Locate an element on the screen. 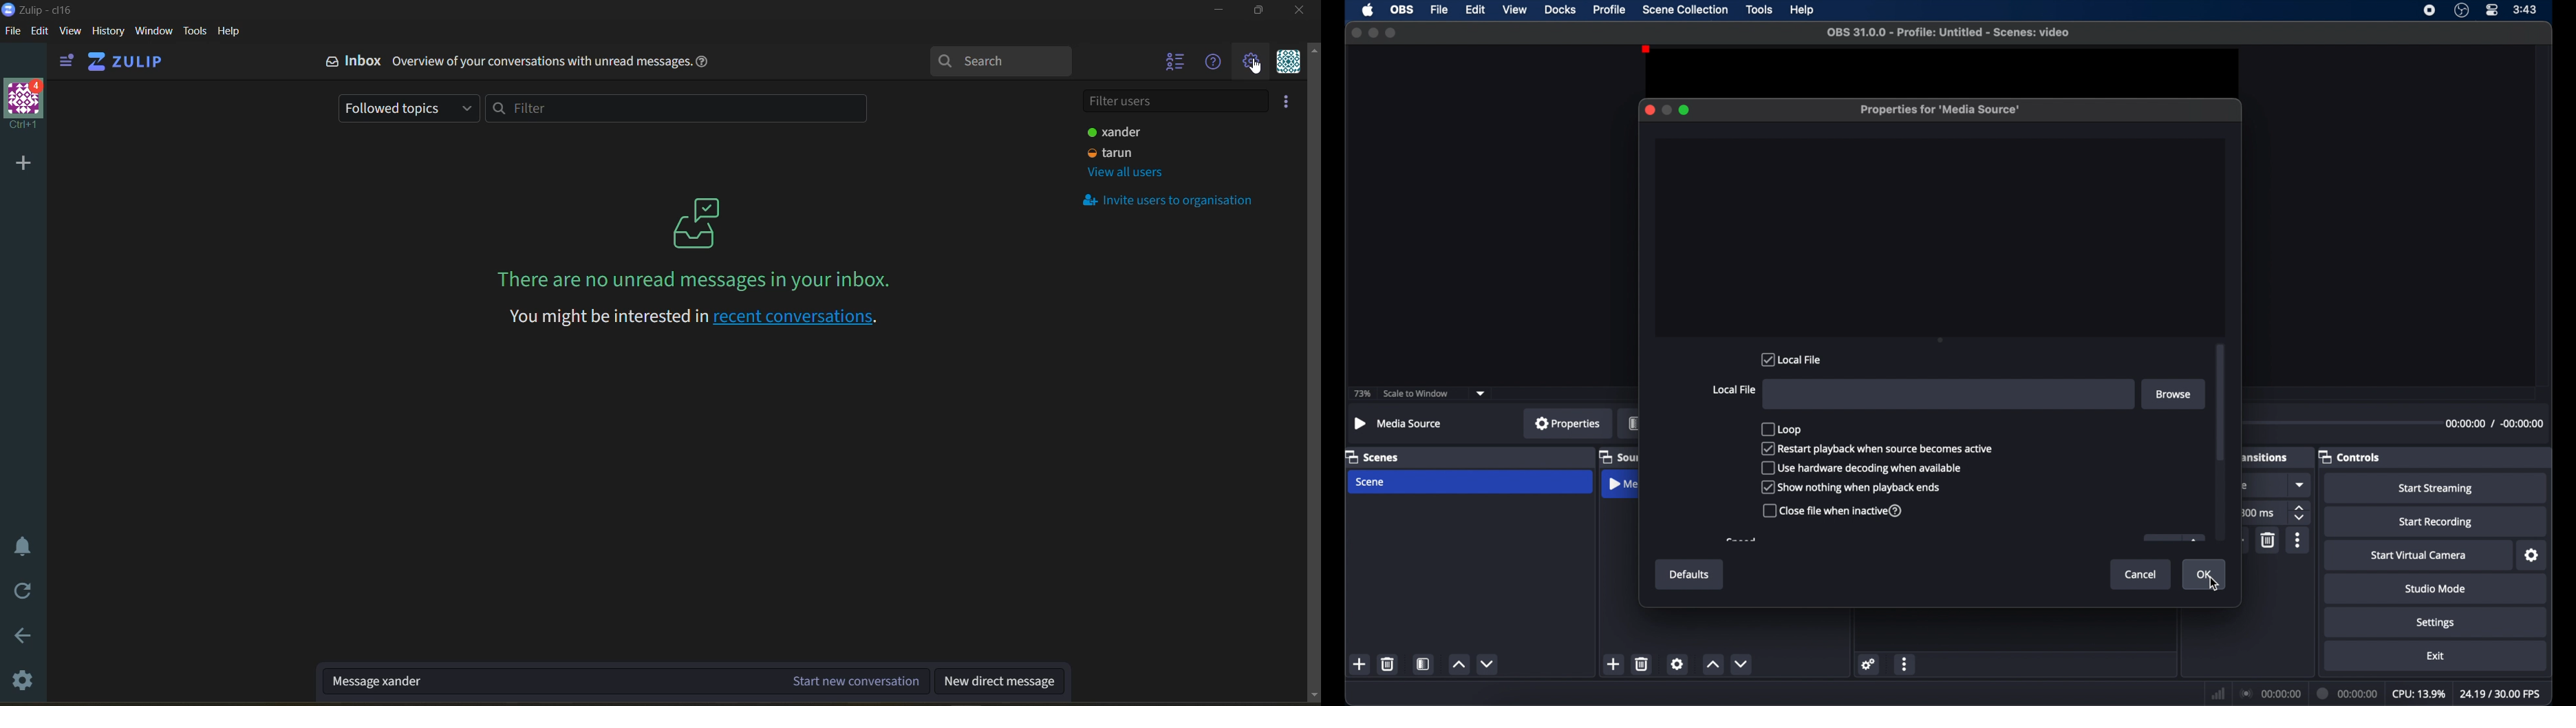 Image resolution: width=2576 pixels, height=728 pixels. There are no unread messages in your inbox. is located at coordinates (687, 280).